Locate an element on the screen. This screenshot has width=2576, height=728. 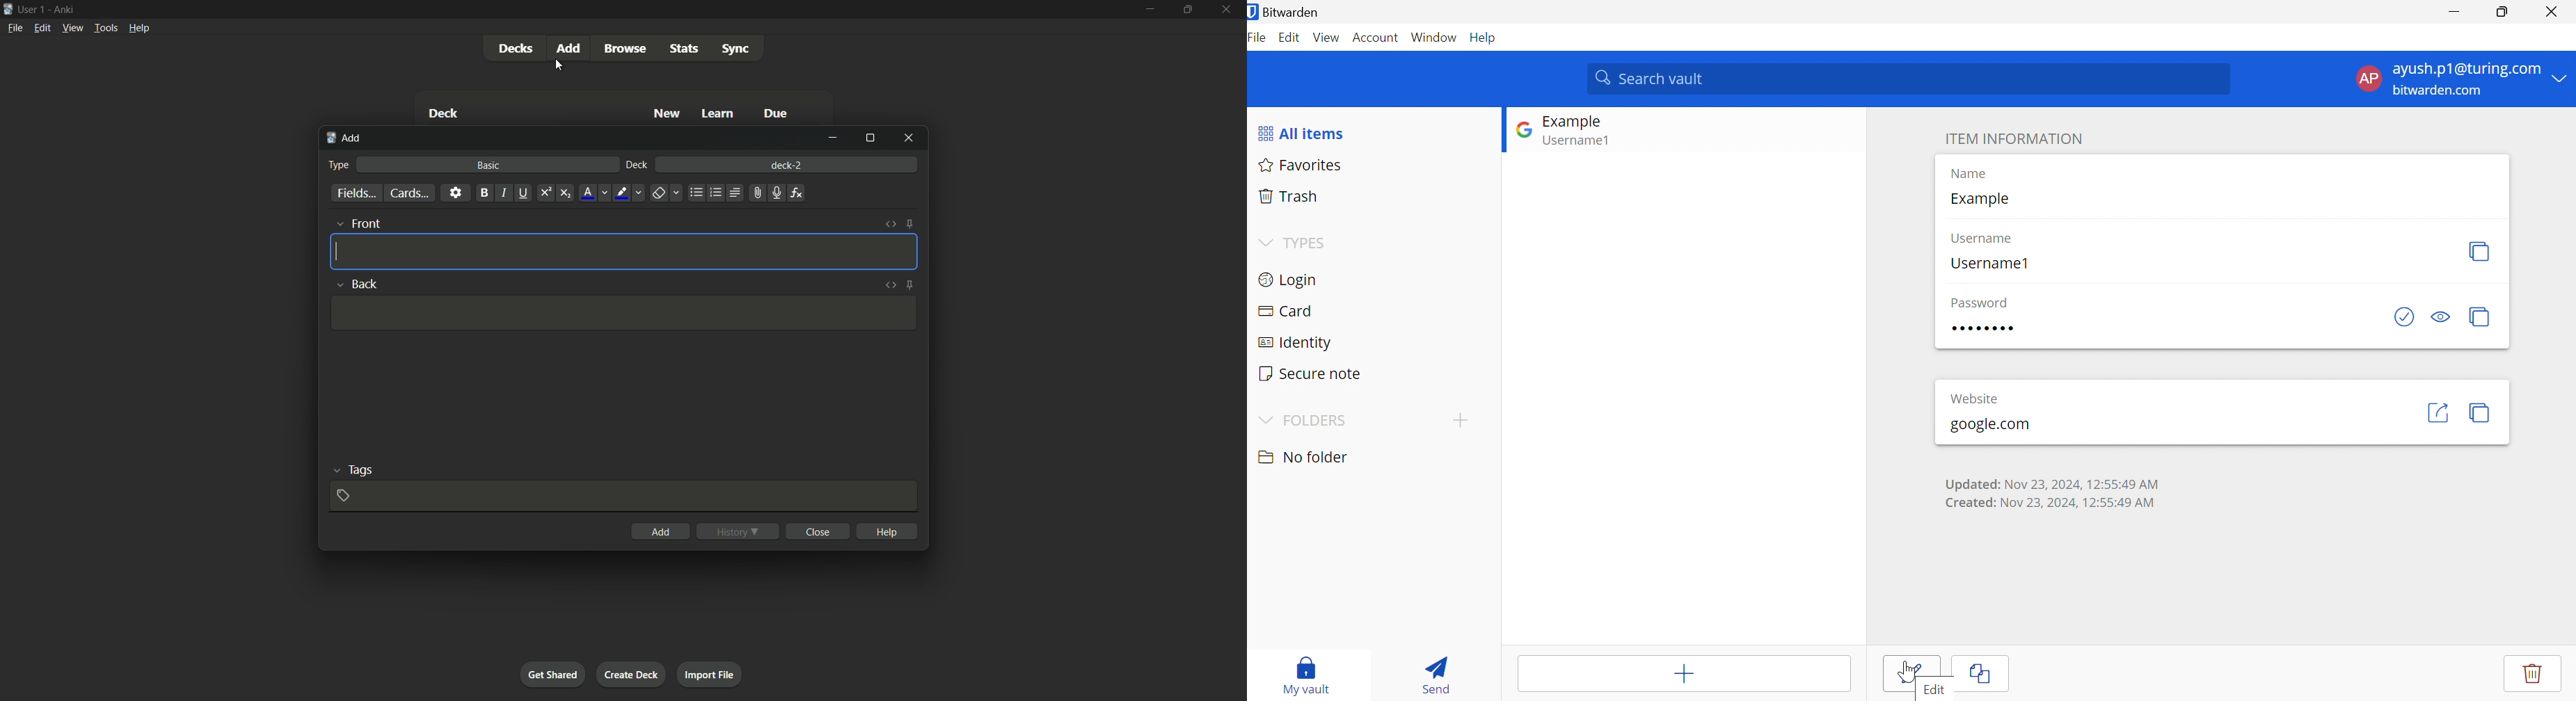
equations is located at coordinates (798, 193).